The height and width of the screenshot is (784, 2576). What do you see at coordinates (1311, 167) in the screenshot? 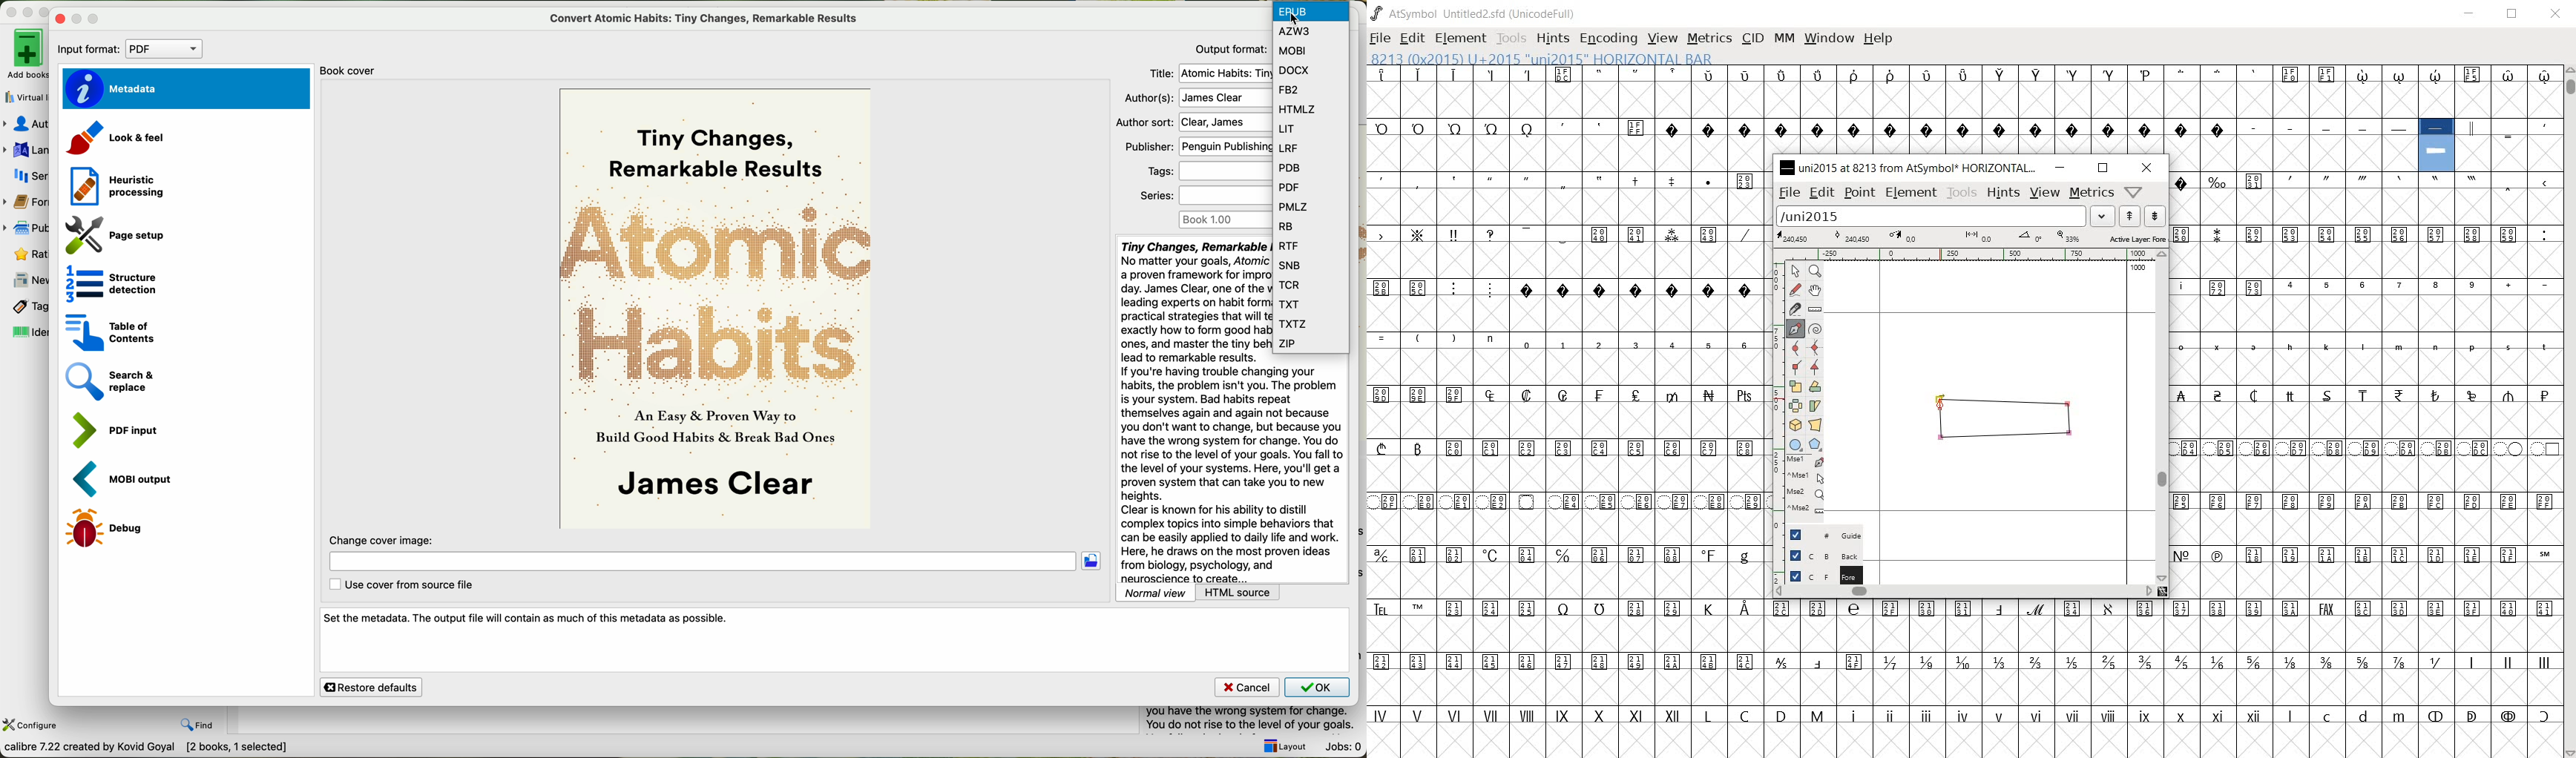
I see `PDB` at bounding box center [1311, 167].